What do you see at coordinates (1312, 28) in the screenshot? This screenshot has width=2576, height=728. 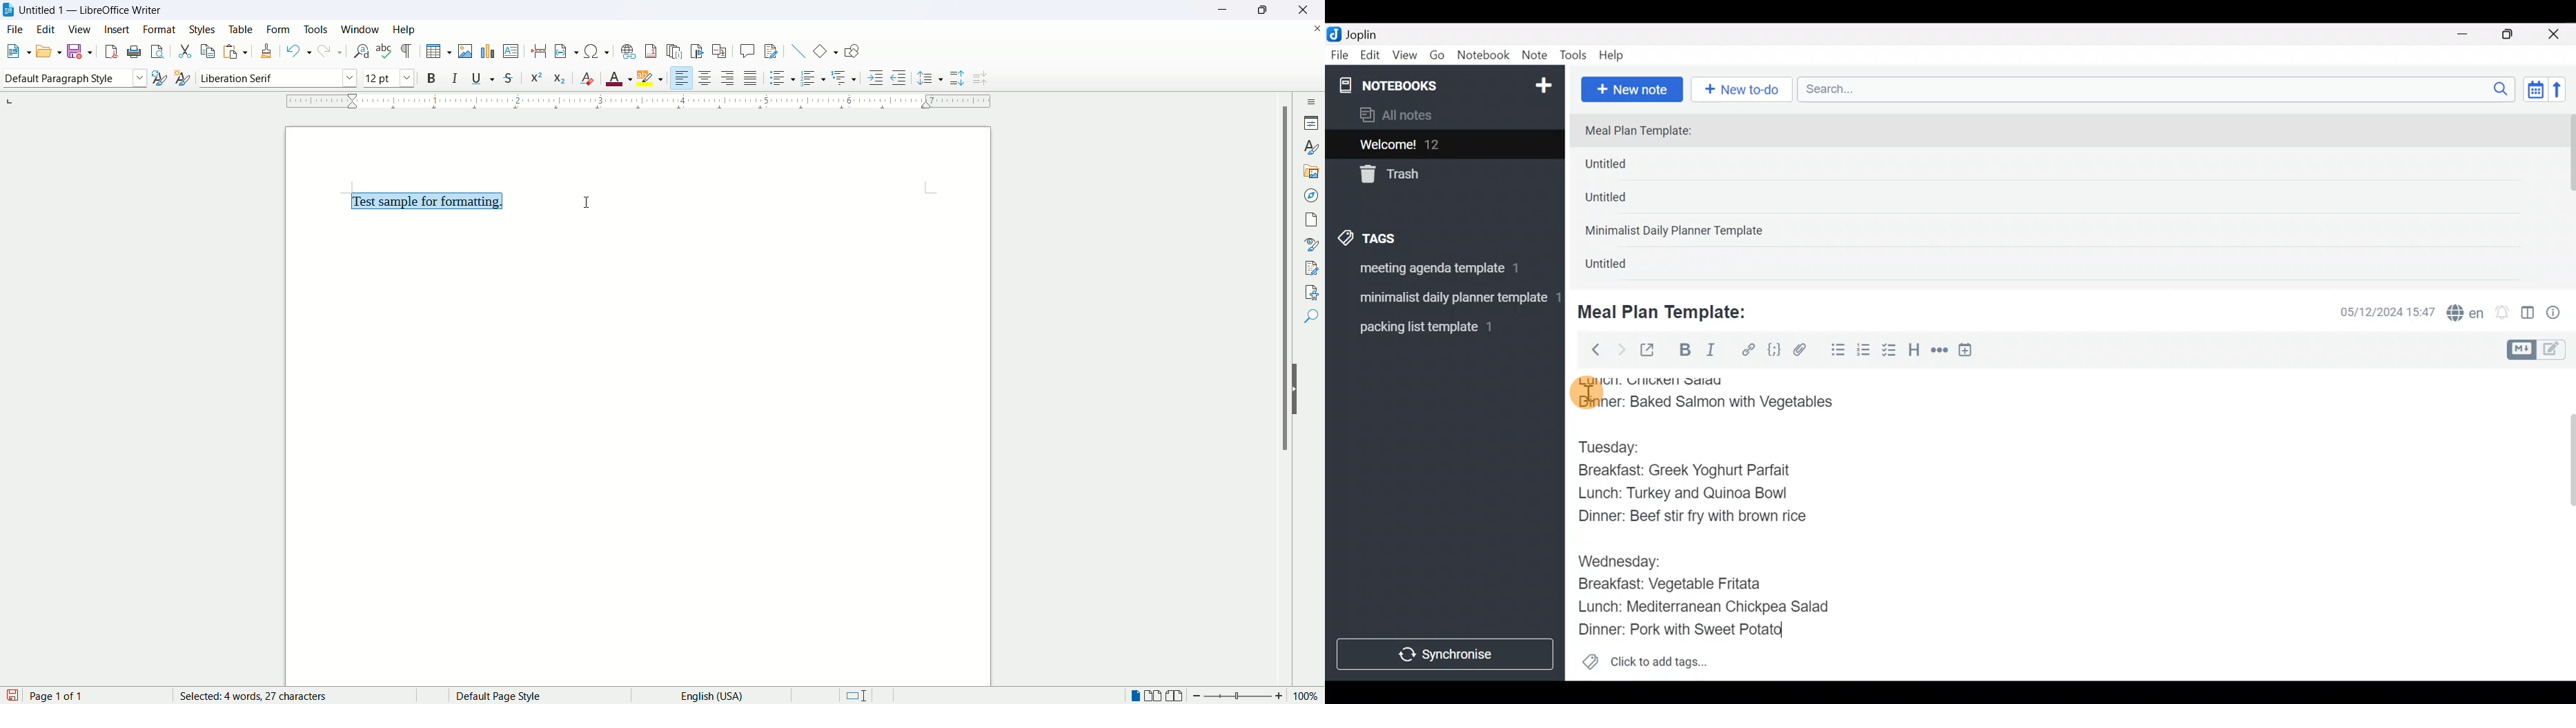 I see `close` at bounding box center [1312, 28].